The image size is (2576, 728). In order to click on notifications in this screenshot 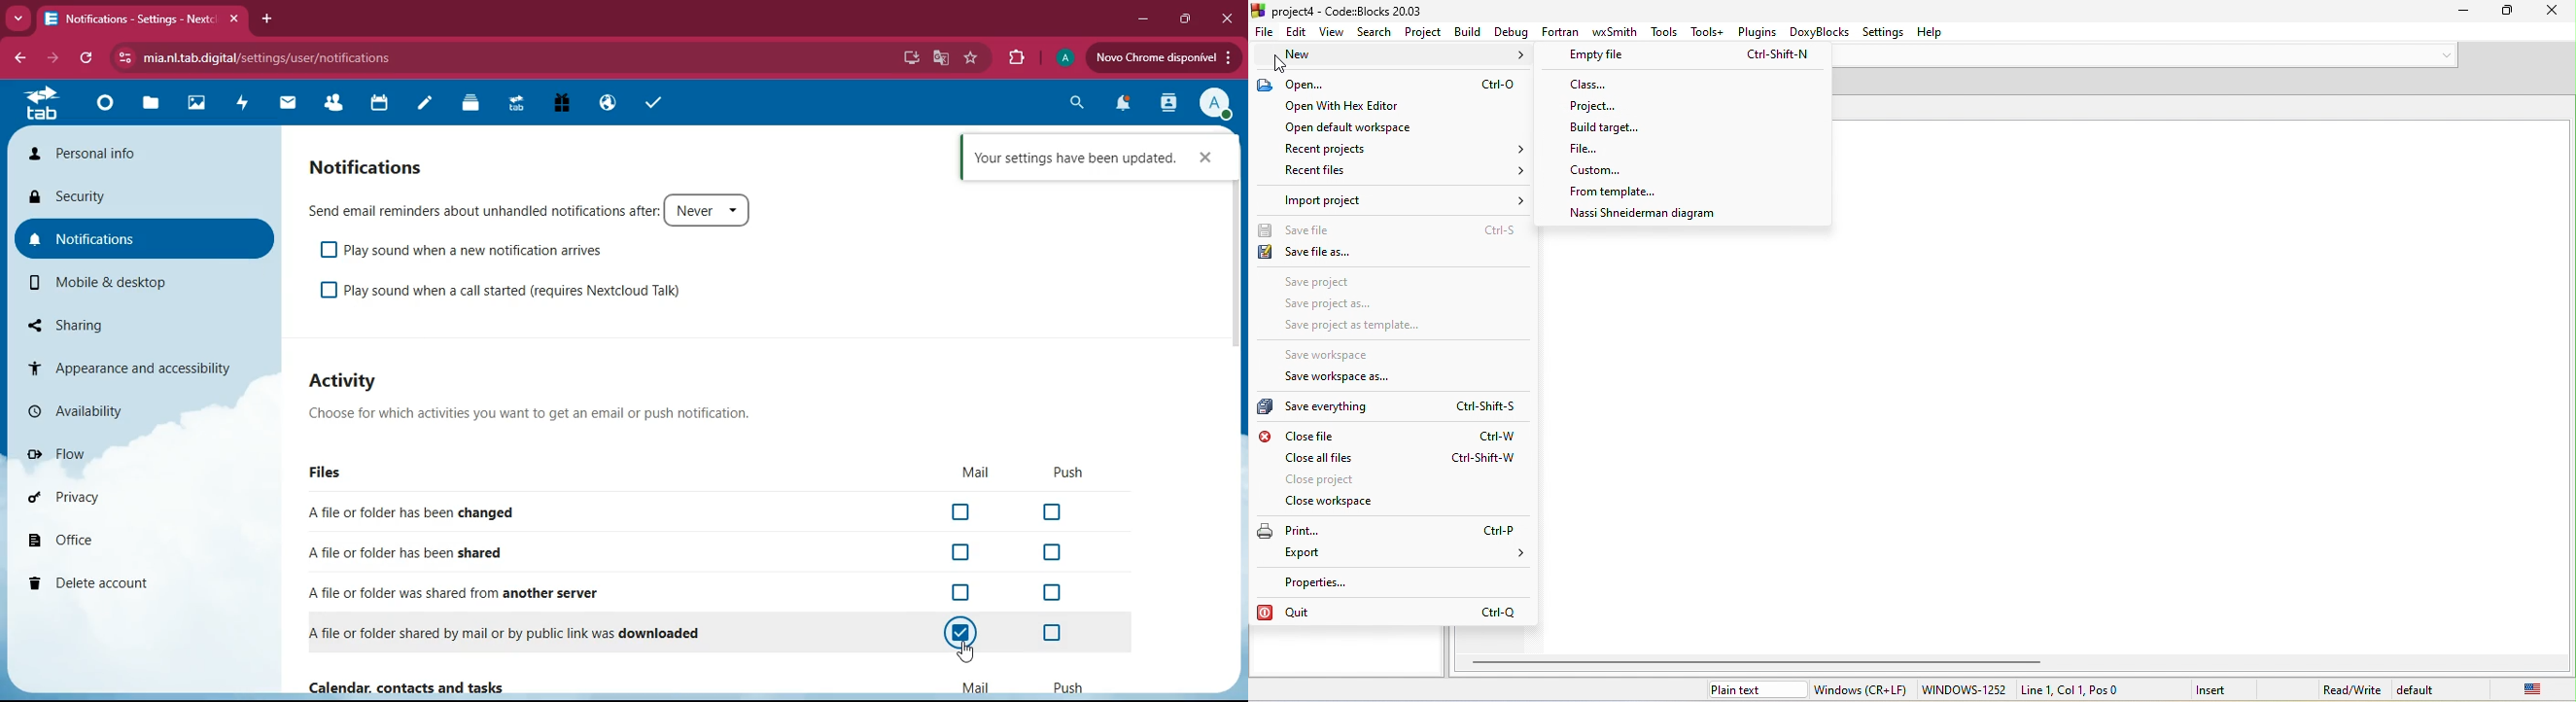, I will do `click(374, 165)`.